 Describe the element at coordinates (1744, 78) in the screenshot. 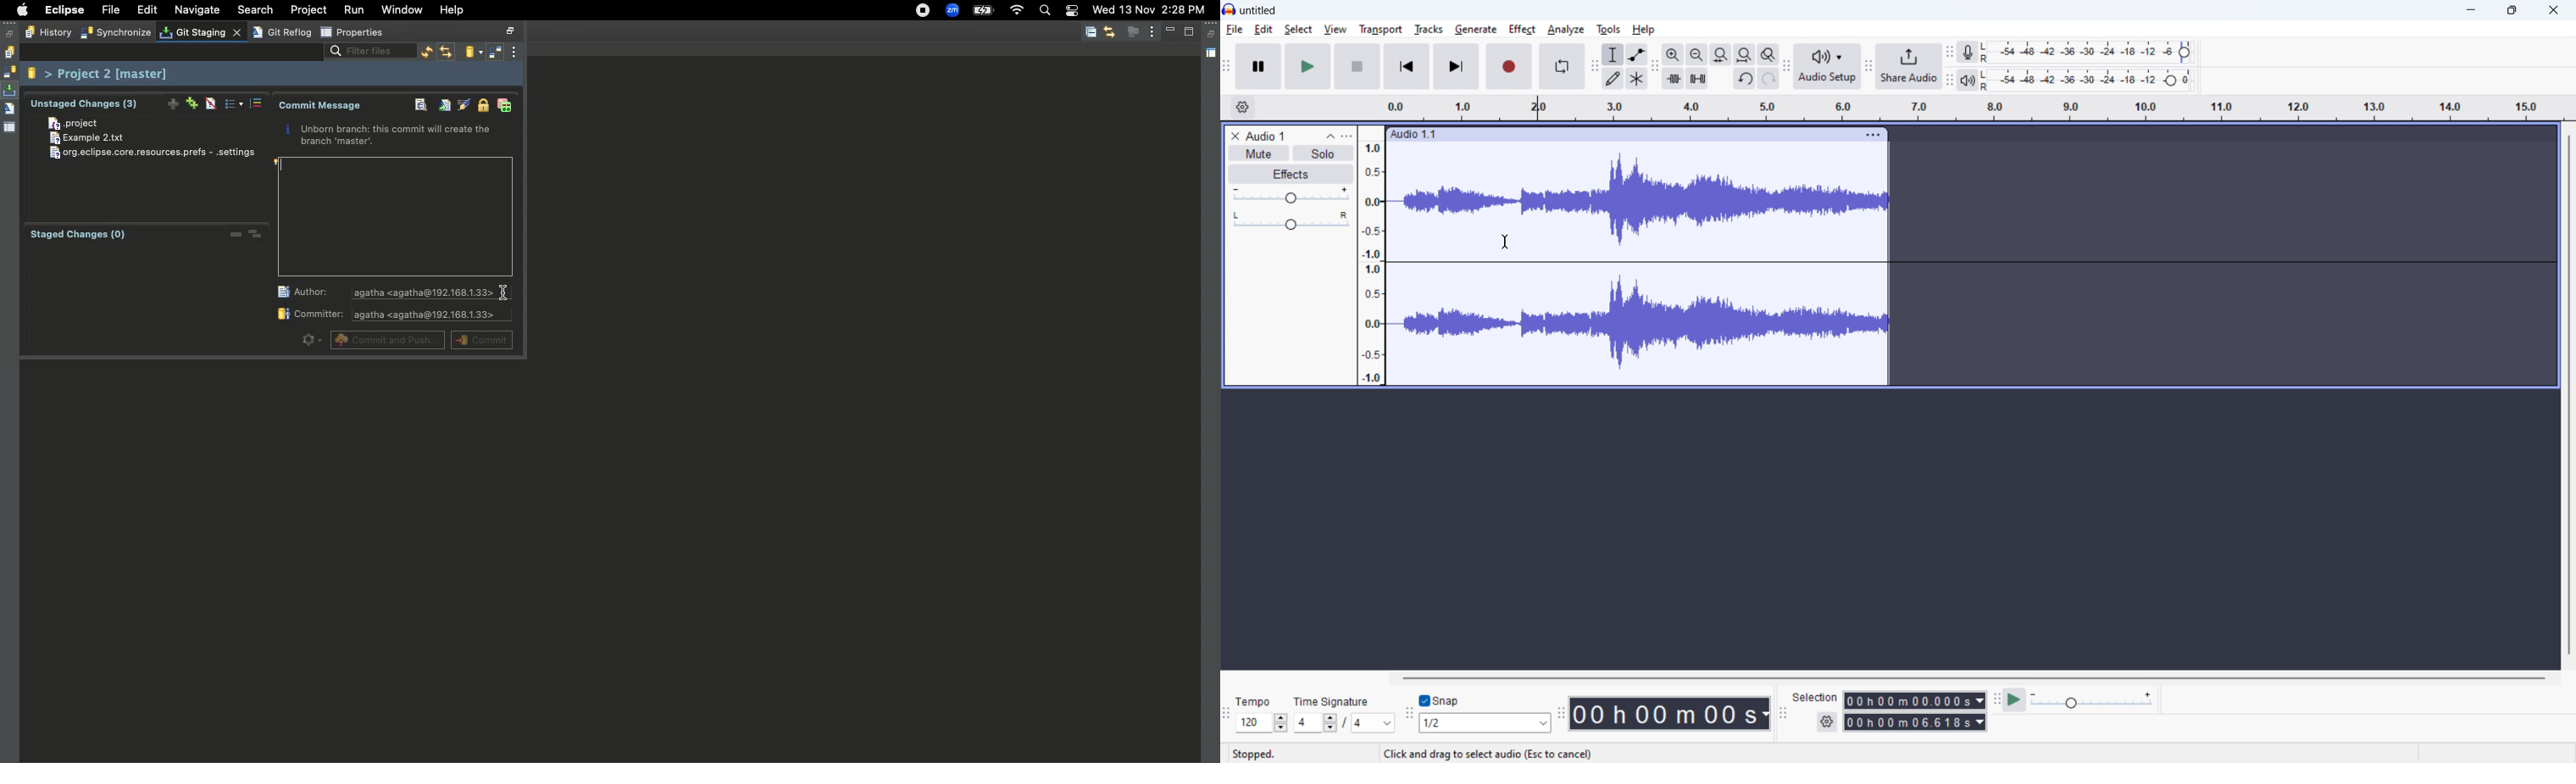

I see `redo` at that location.